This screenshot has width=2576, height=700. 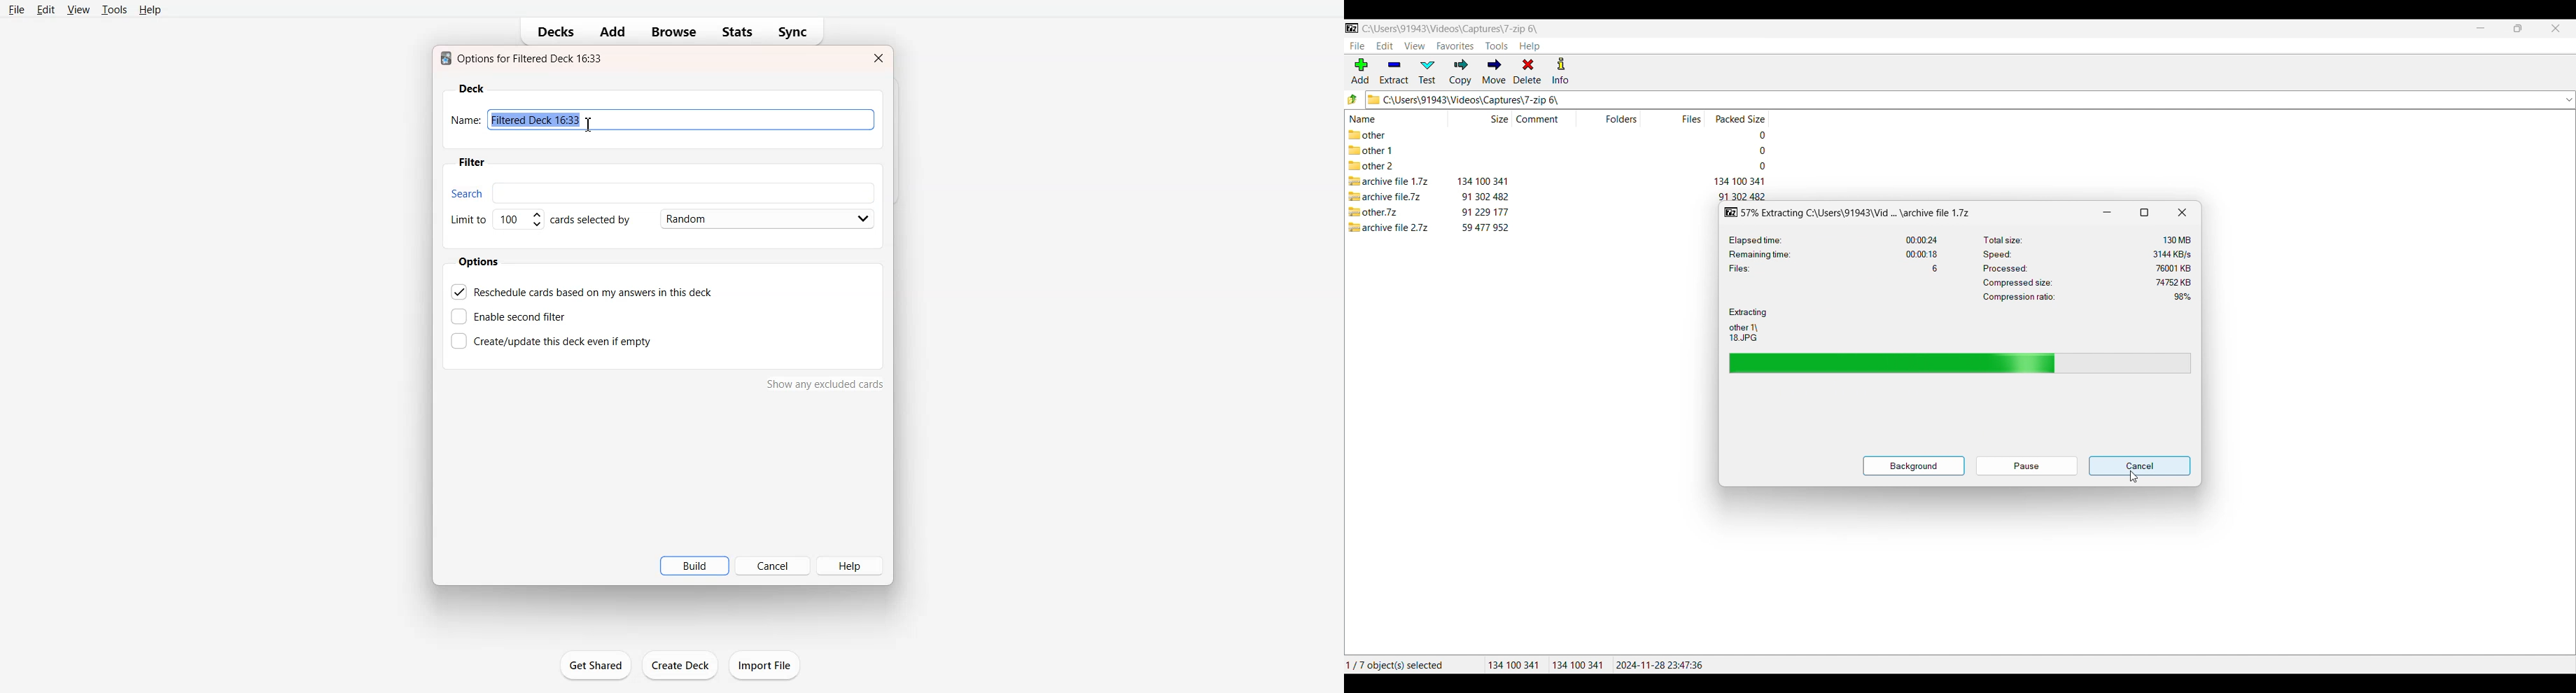 What do you see at coordinates (524, 58) in the screenshot?
I see `Text` at bounding box center [524, 58].